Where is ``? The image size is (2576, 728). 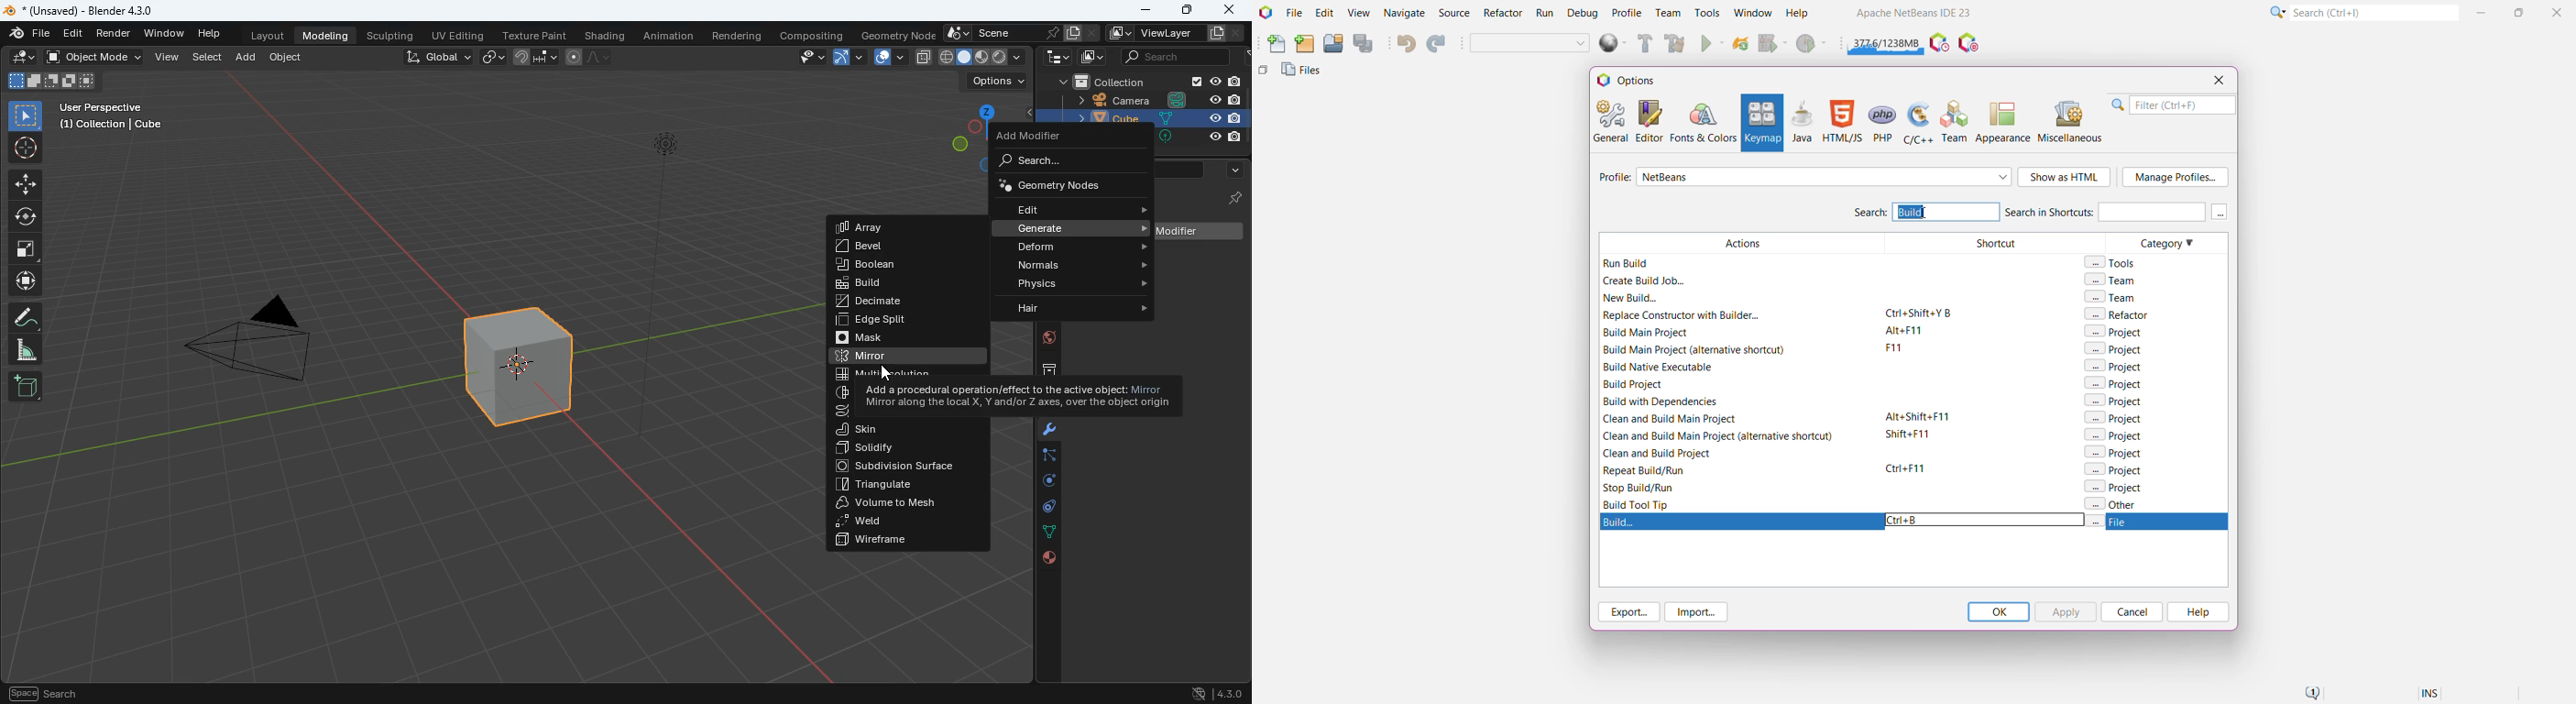  is located at coordinates (1234, 138).